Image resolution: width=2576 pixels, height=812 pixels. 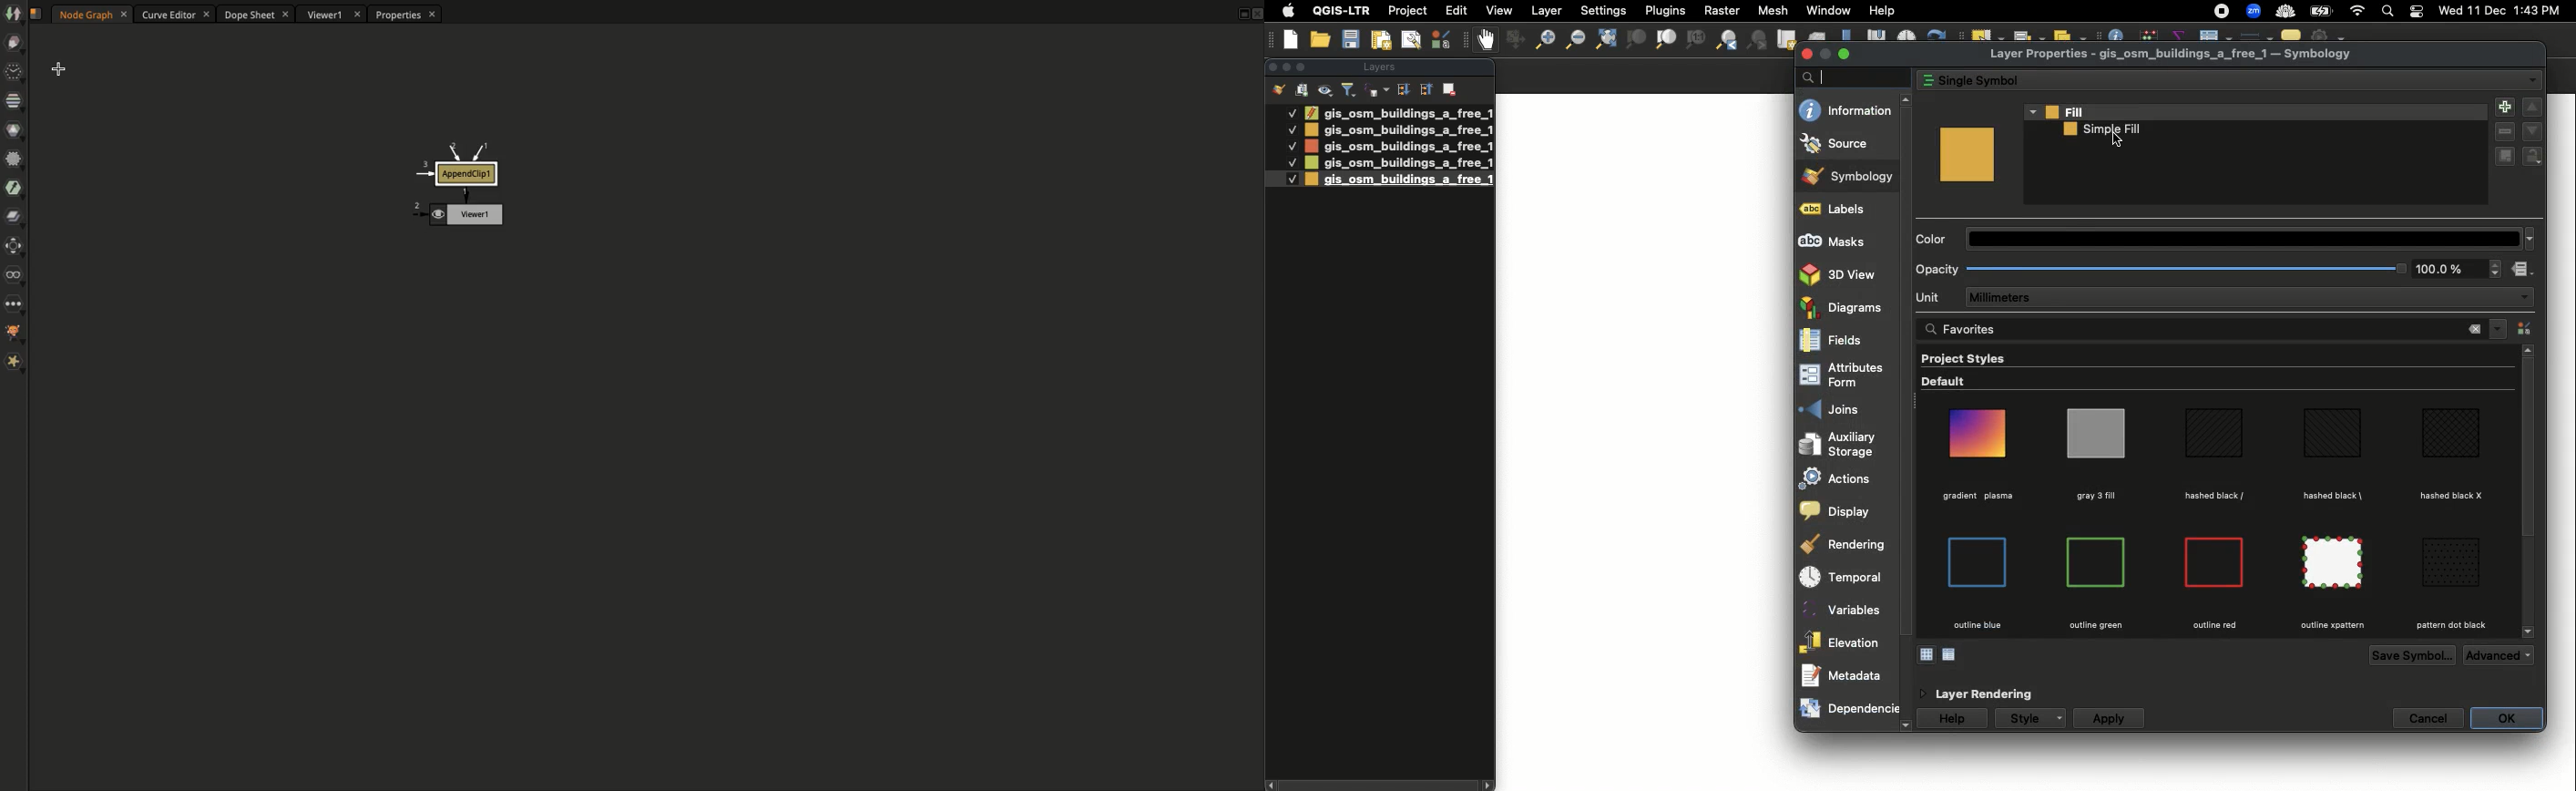 What do you see at coordinates (1410, 40) in the screenshot?
I see `Show layout manager` at bounding box center [1410, 40].